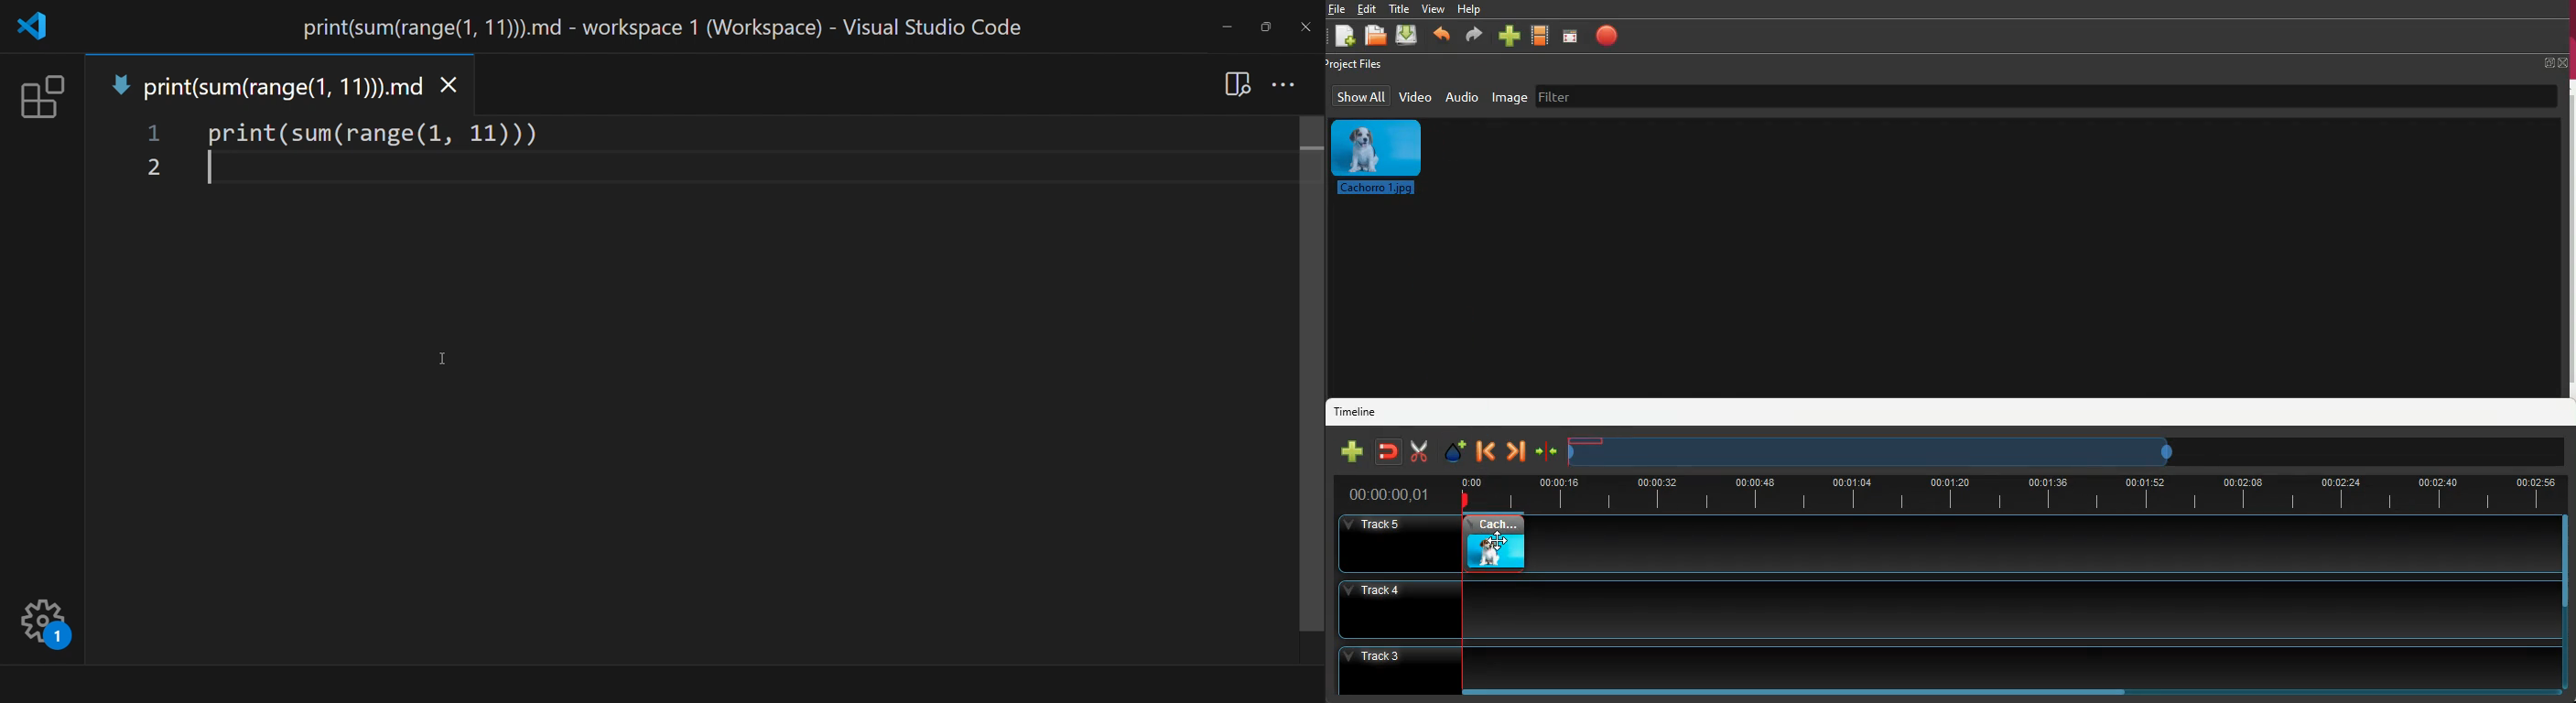 The height and width of the screenshot is (728, 2576). Describe the element at coordinates (1306, 30) in the screenshot. I see `close` at that location.